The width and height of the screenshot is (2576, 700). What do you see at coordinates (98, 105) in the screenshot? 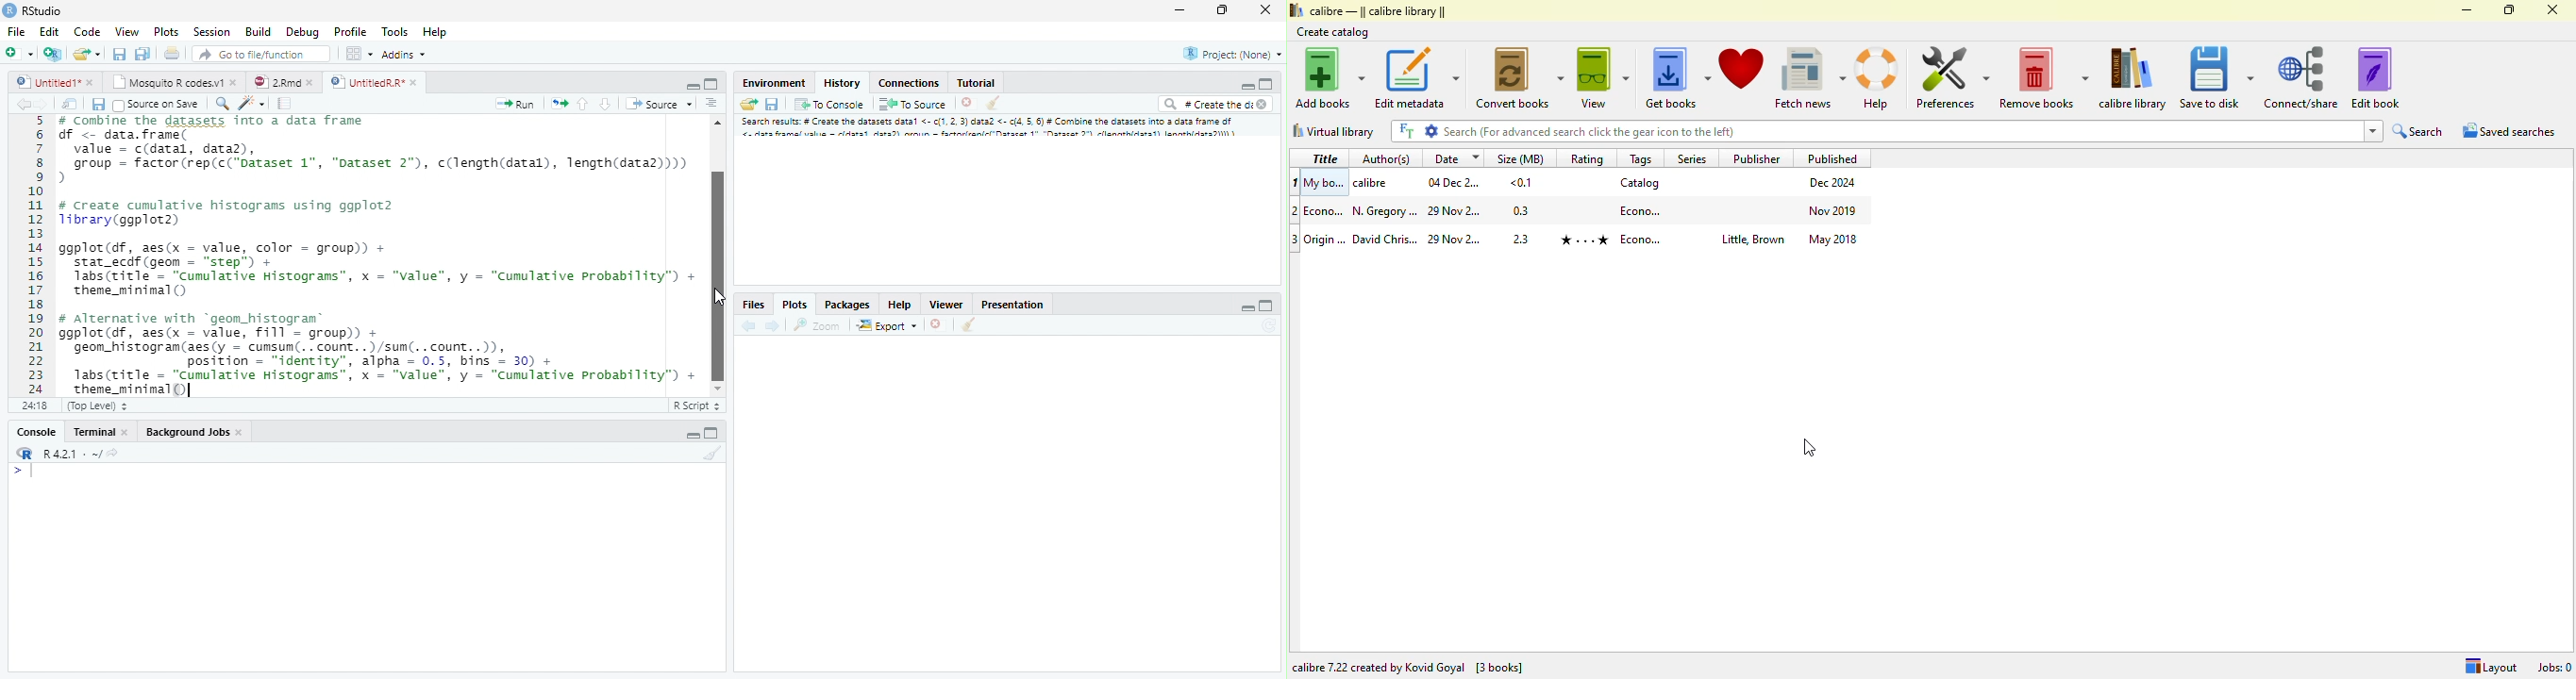
I see `Save` at bounding box center [98, 105].